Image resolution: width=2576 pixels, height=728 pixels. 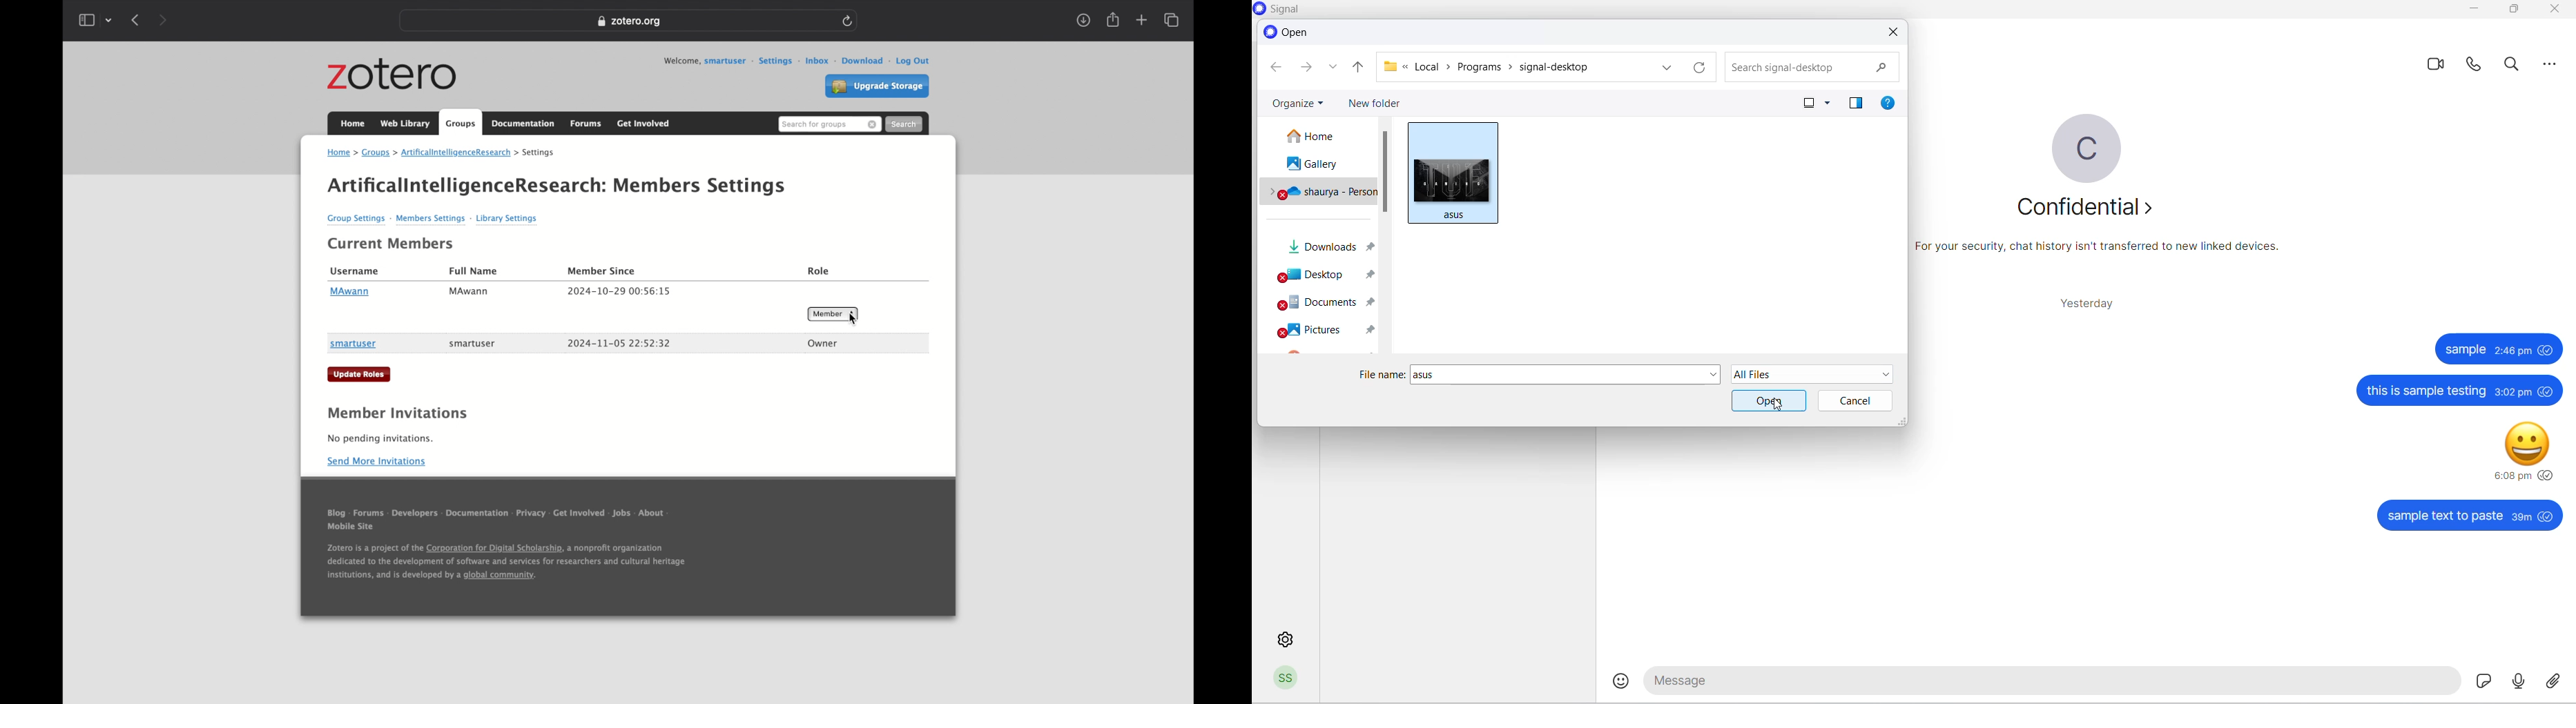 I want to click on close, so click(x=2553, y=11).